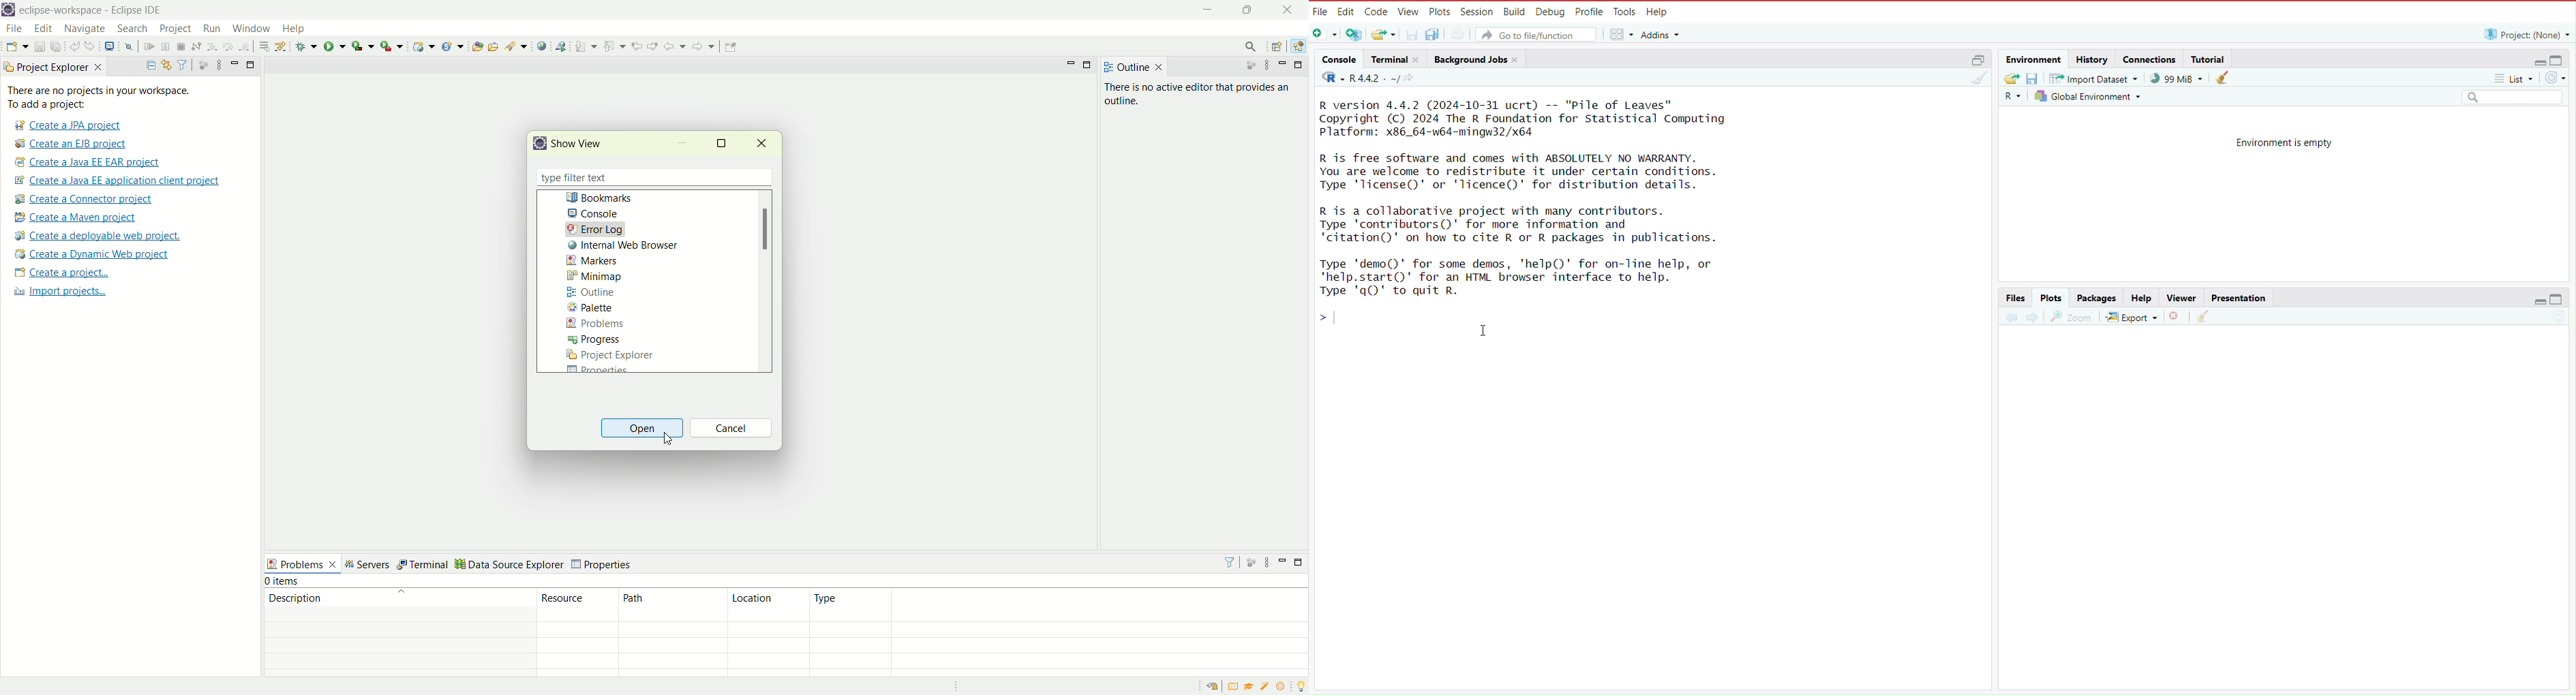 This screenshot has width=2576, height=700. Describe the element at coordinates (1978, 79) in the screenshot. I see `clear console` at that location.